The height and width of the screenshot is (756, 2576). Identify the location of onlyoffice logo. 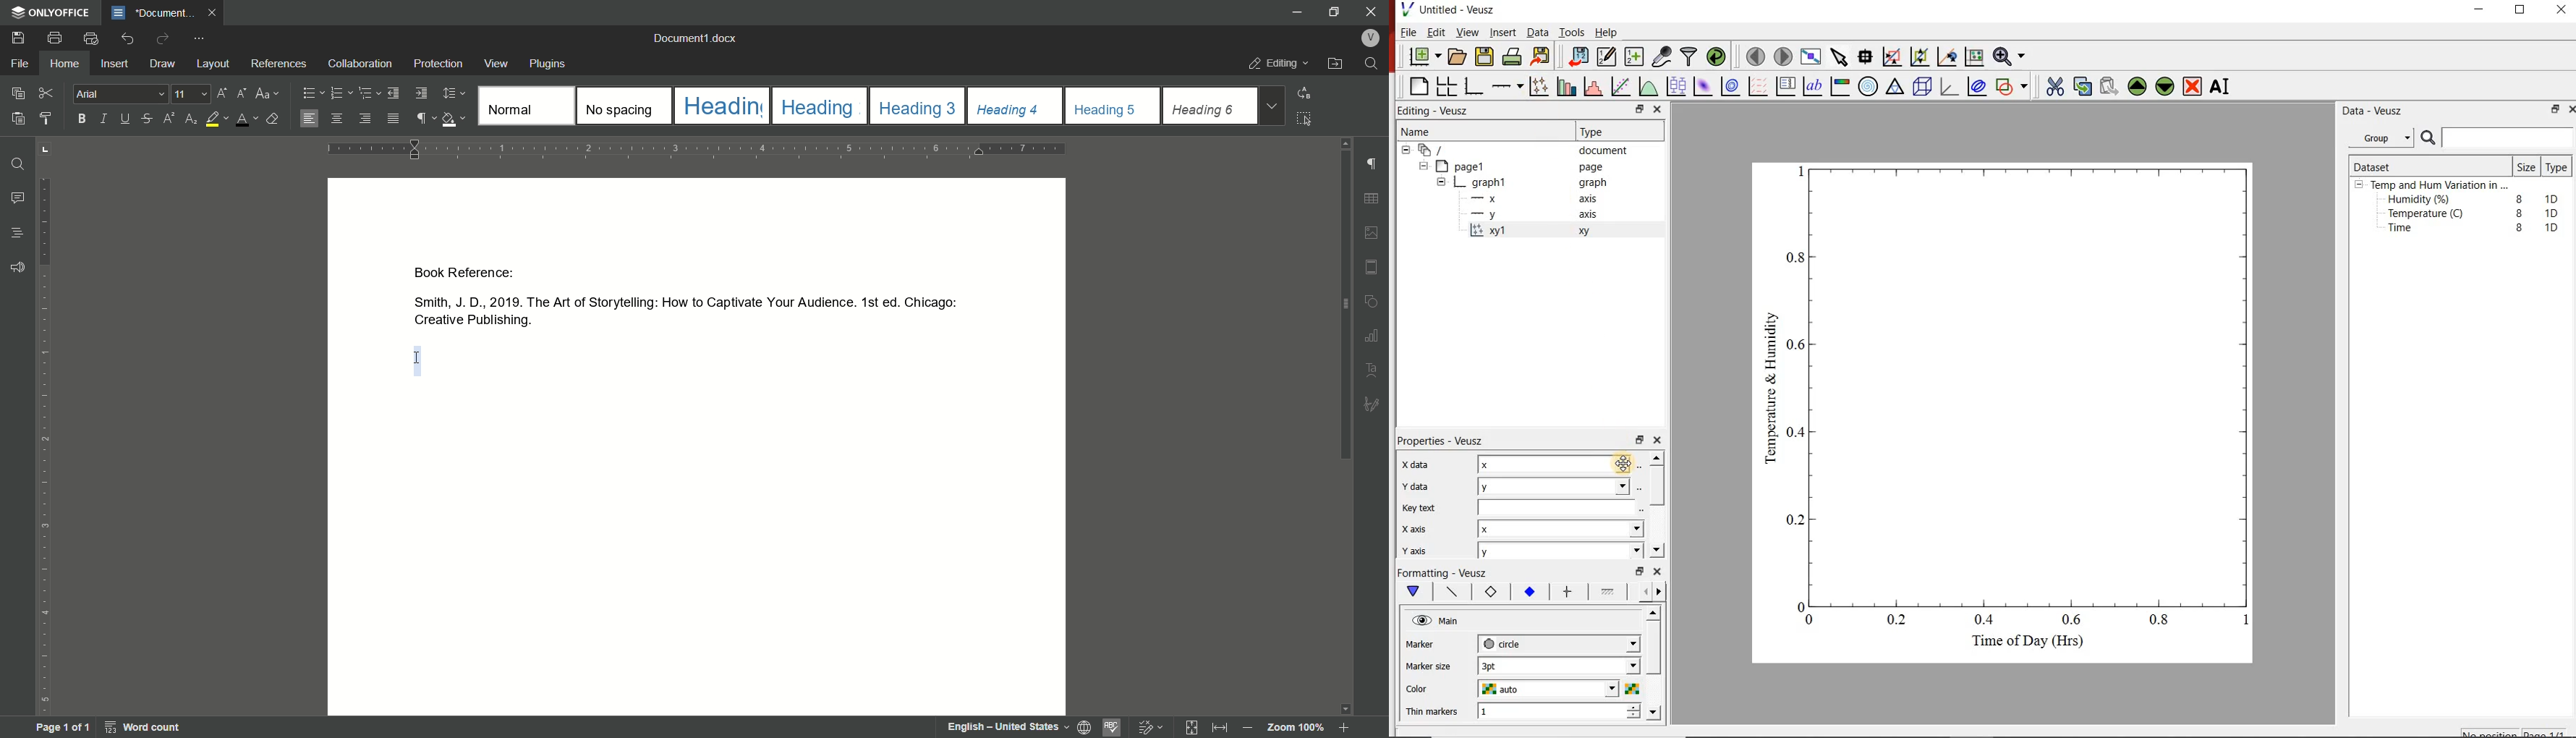
(51, 12).